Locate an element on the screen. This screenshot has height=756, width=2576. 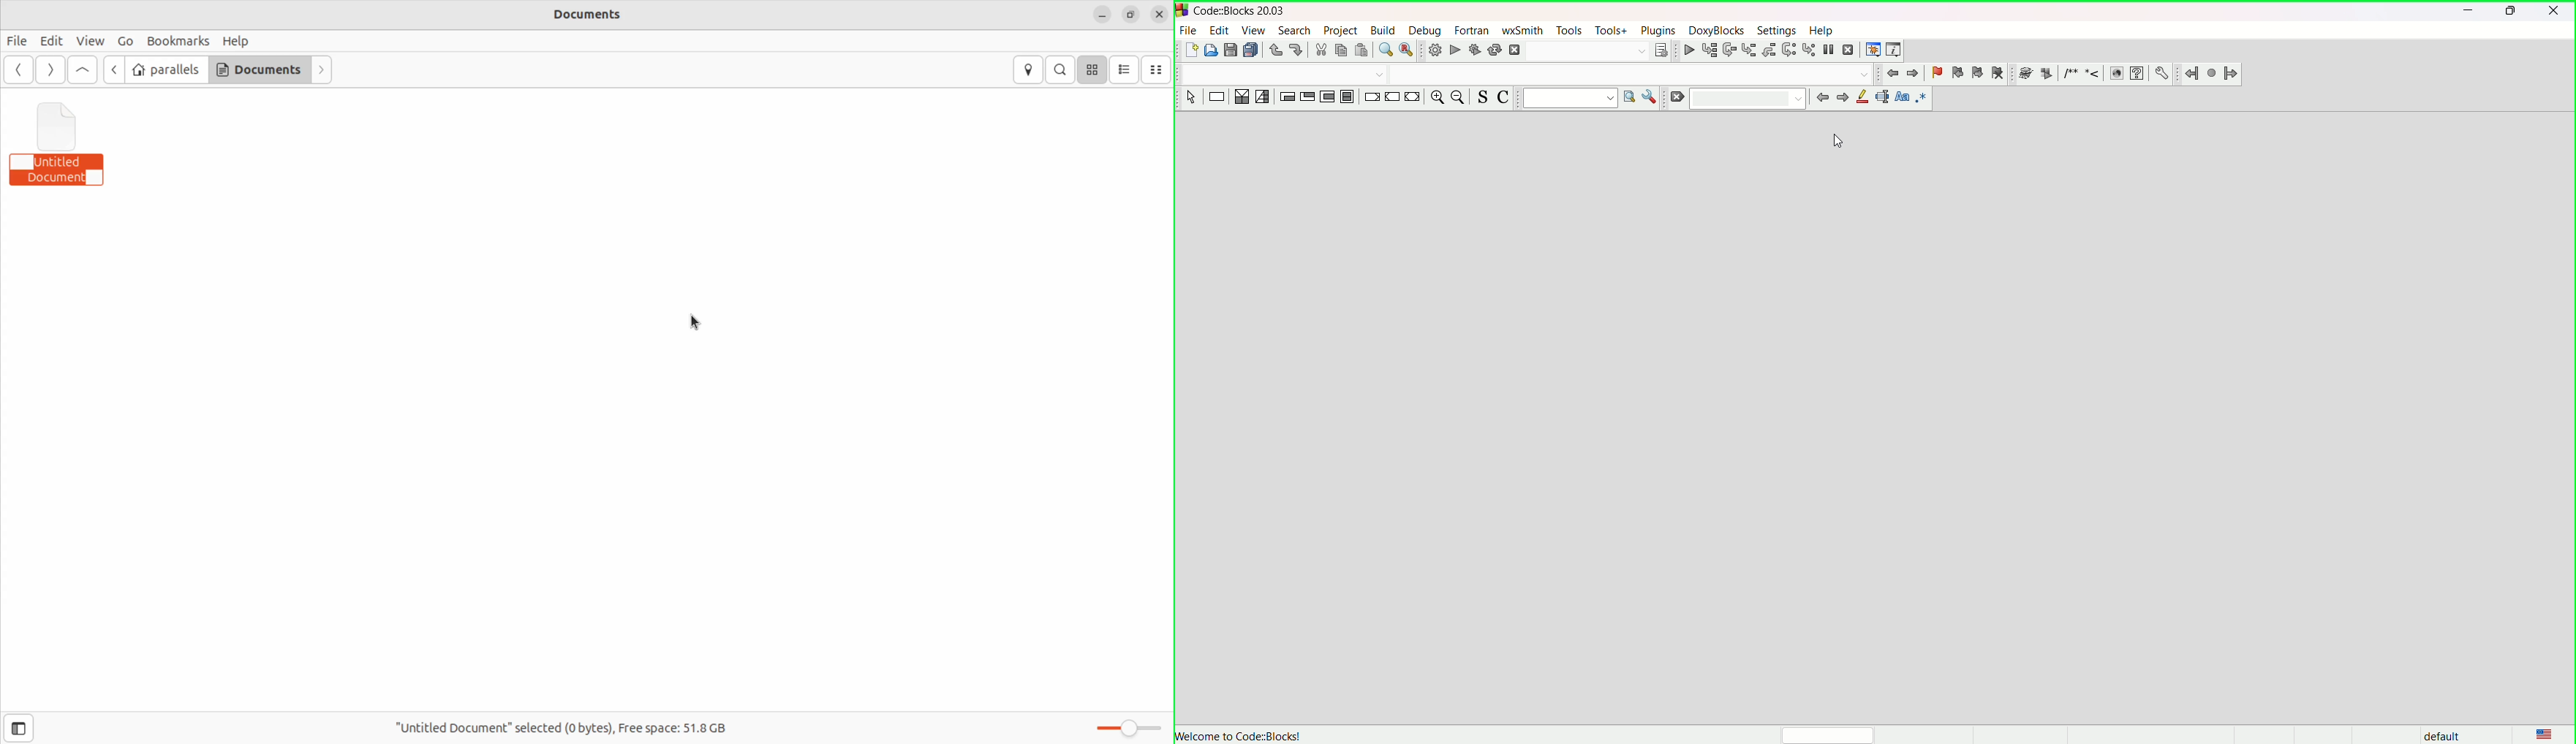
Zoom is located at coordinates (1127, 727).